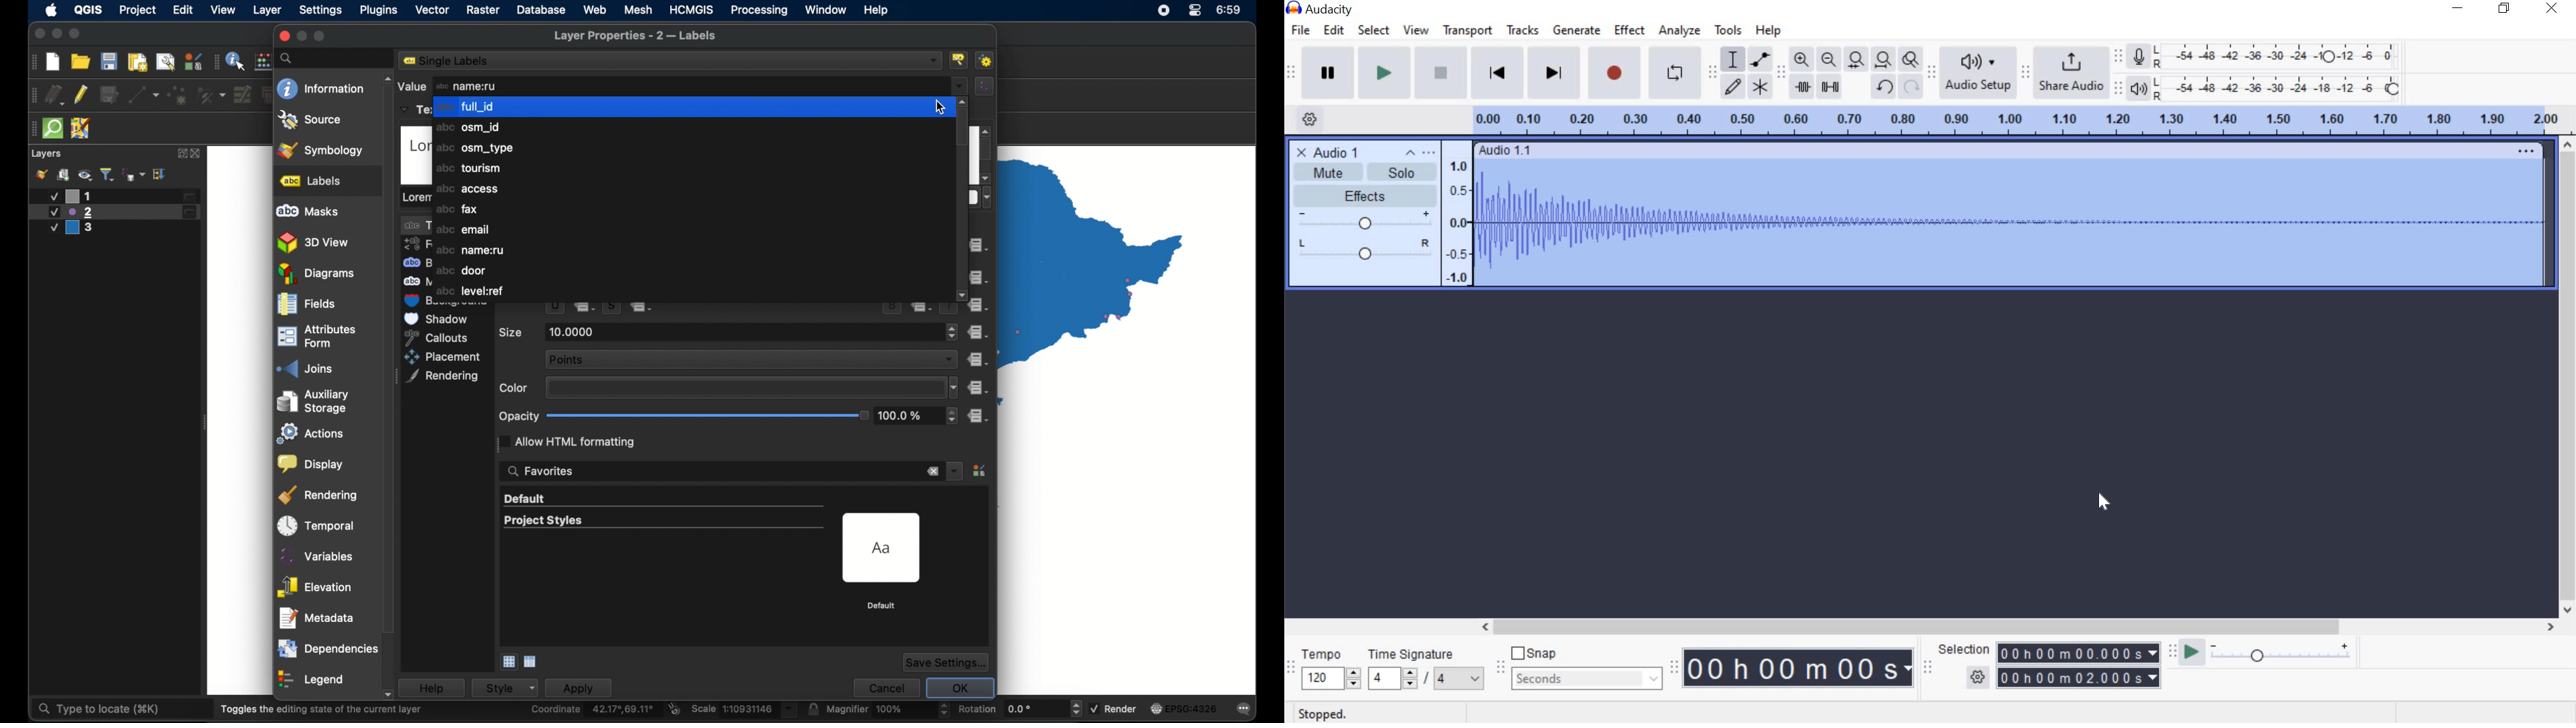 This screenshot has height=728, width=2576. What do you see at coordinates (471, 251) in the screenshot?
I see `name:  ru` at bounding box center [471, 251].